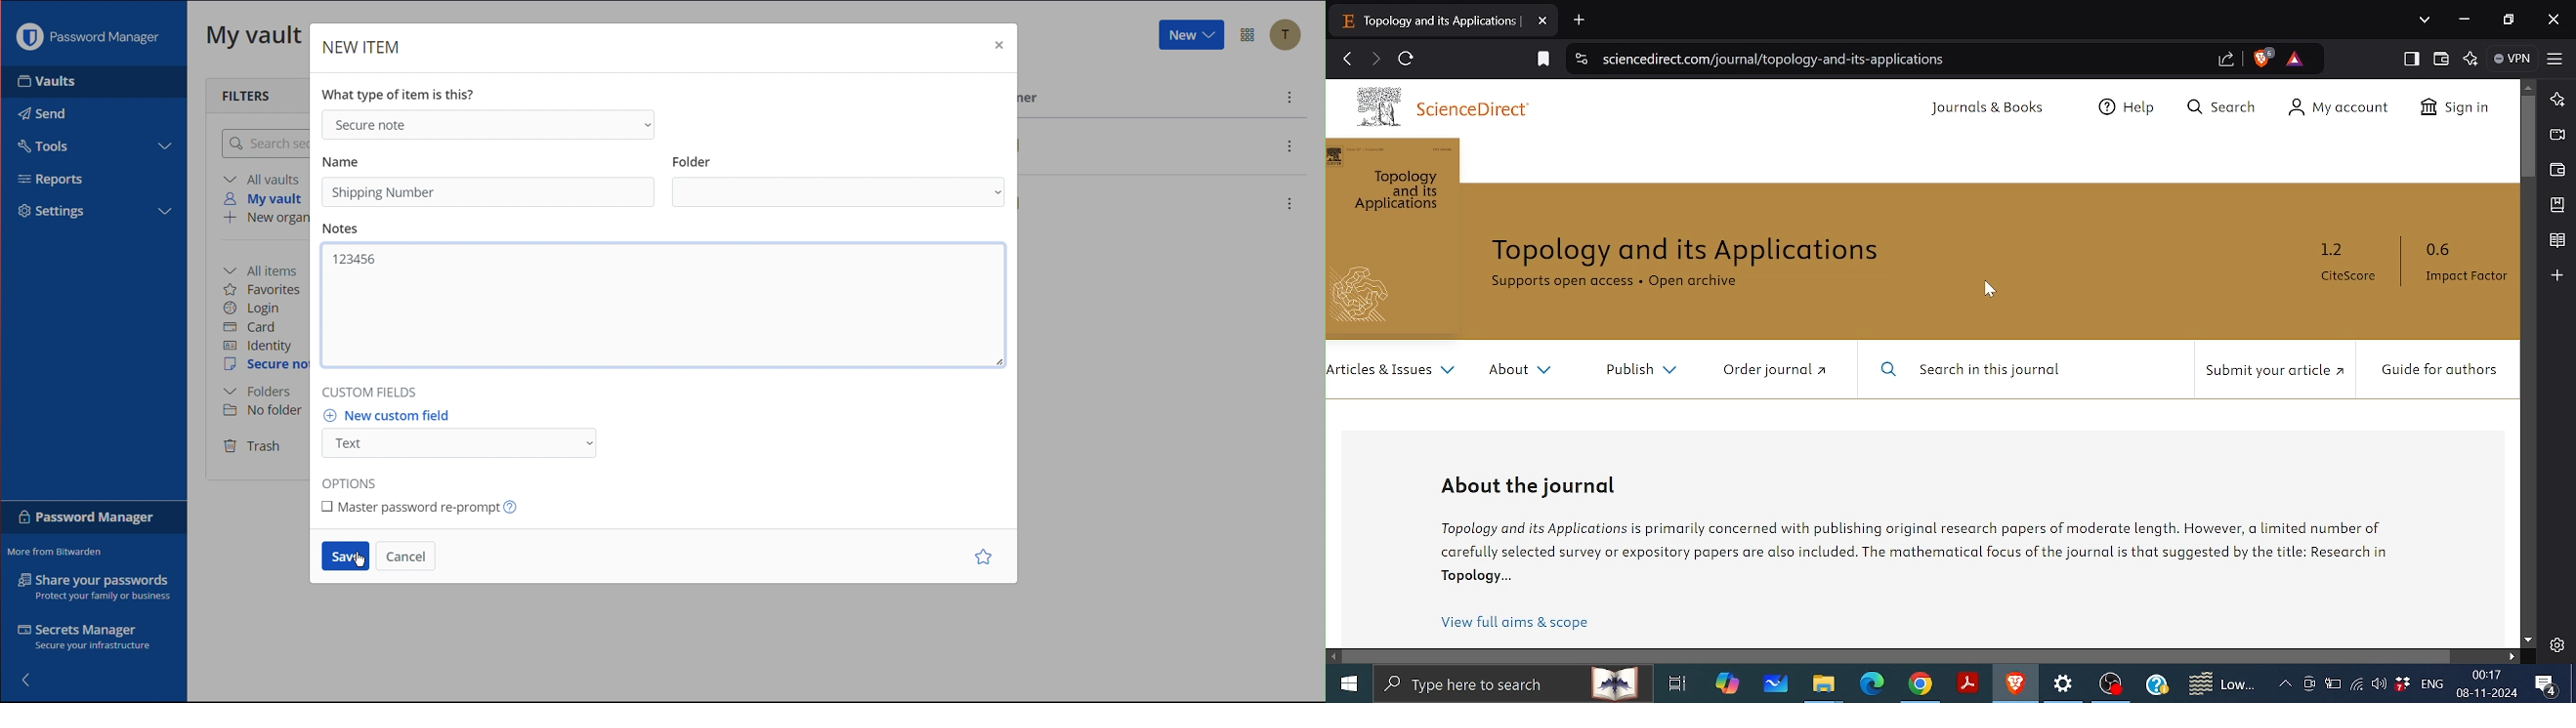 The image size is (2576, 728). What do you see at coordinates (82, 636) in the screenshot?
I see `Secrets Manager` at bounding box center [82, 636].